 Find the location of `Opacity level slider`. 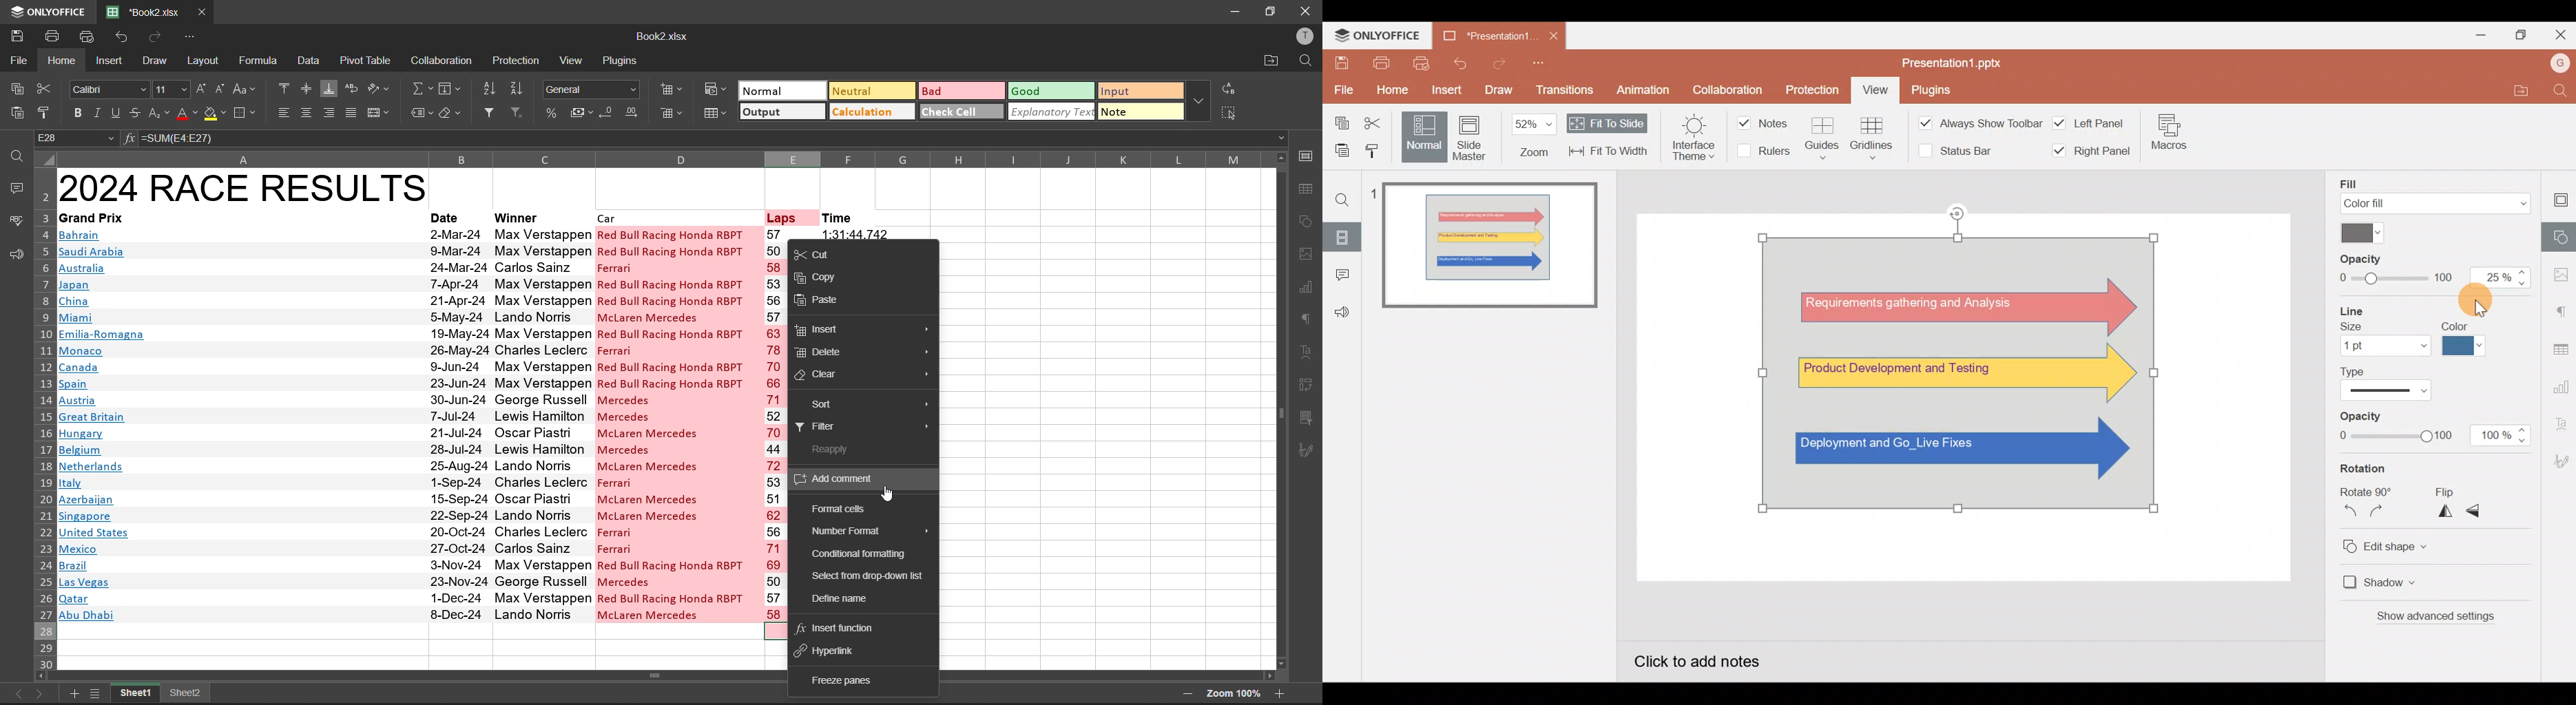

Opacity level slider is located at coordinates (2388, 268).